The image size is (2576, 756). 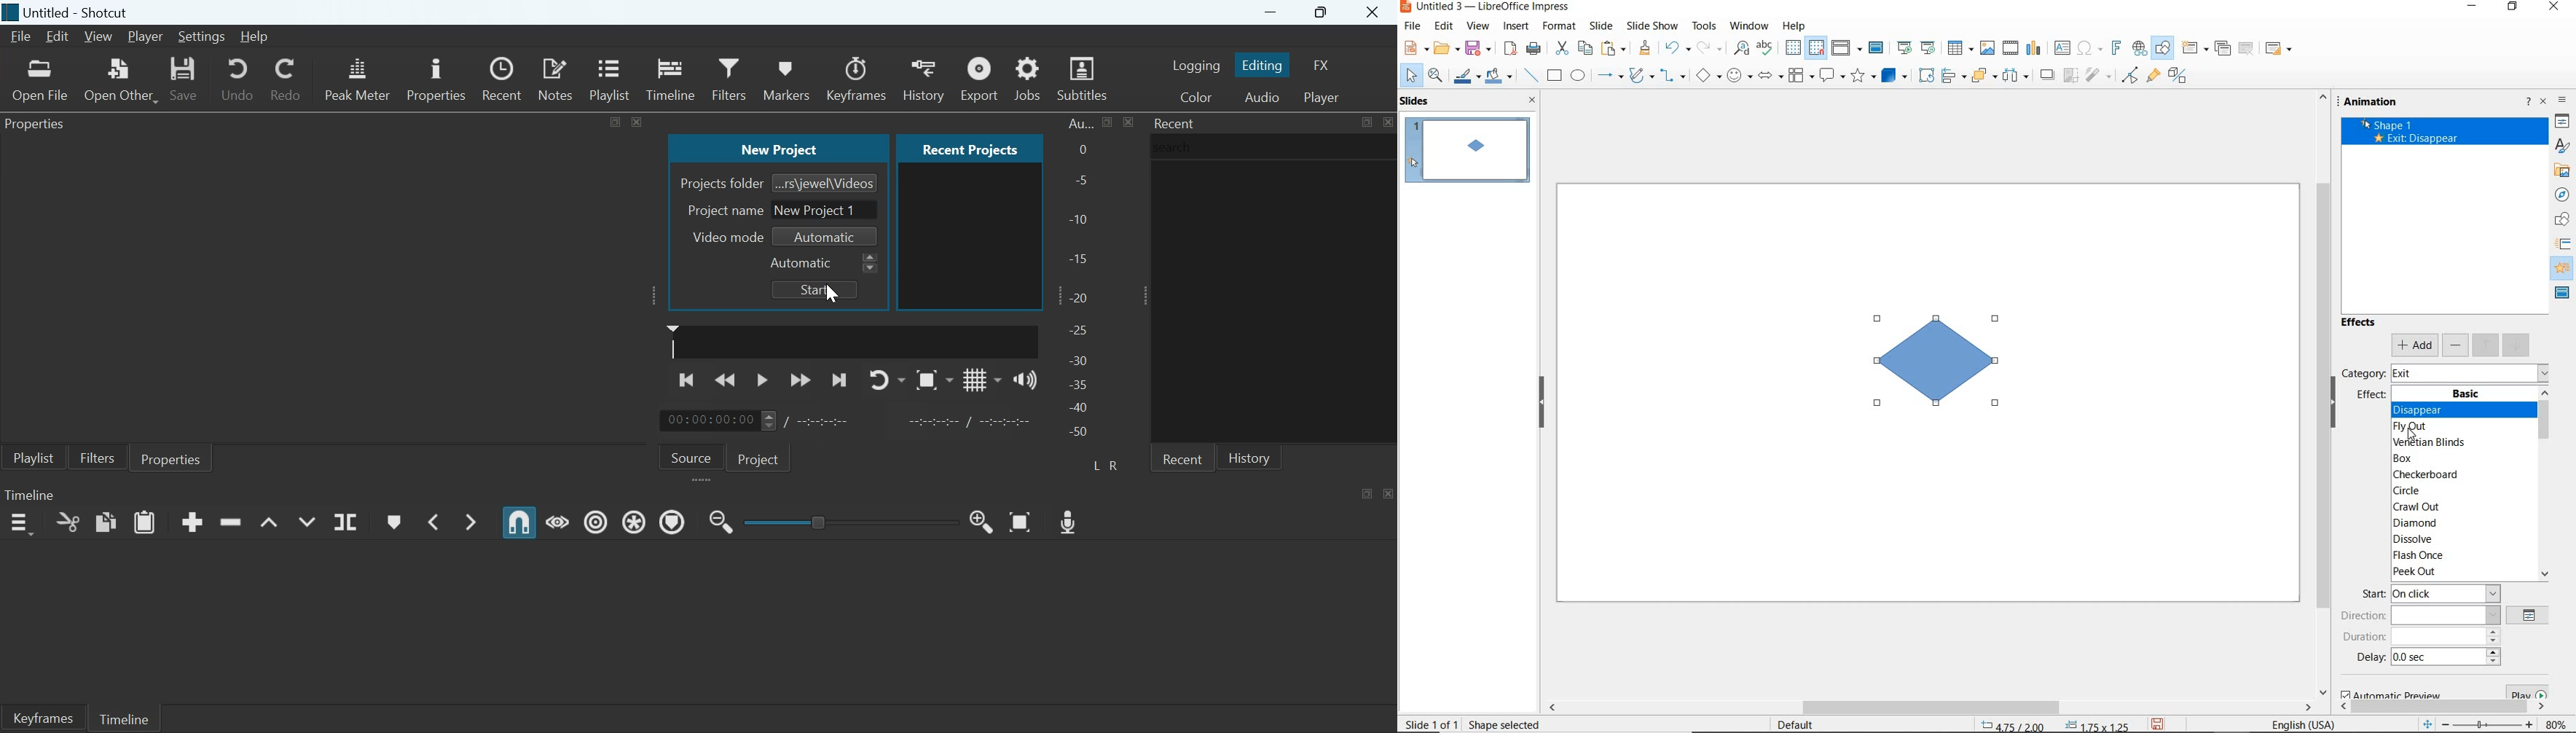 What do you see at coordinates (1322, 65) in the screenshot?
I see `Switch to the effects layout` at bounding box center [1322, 65].